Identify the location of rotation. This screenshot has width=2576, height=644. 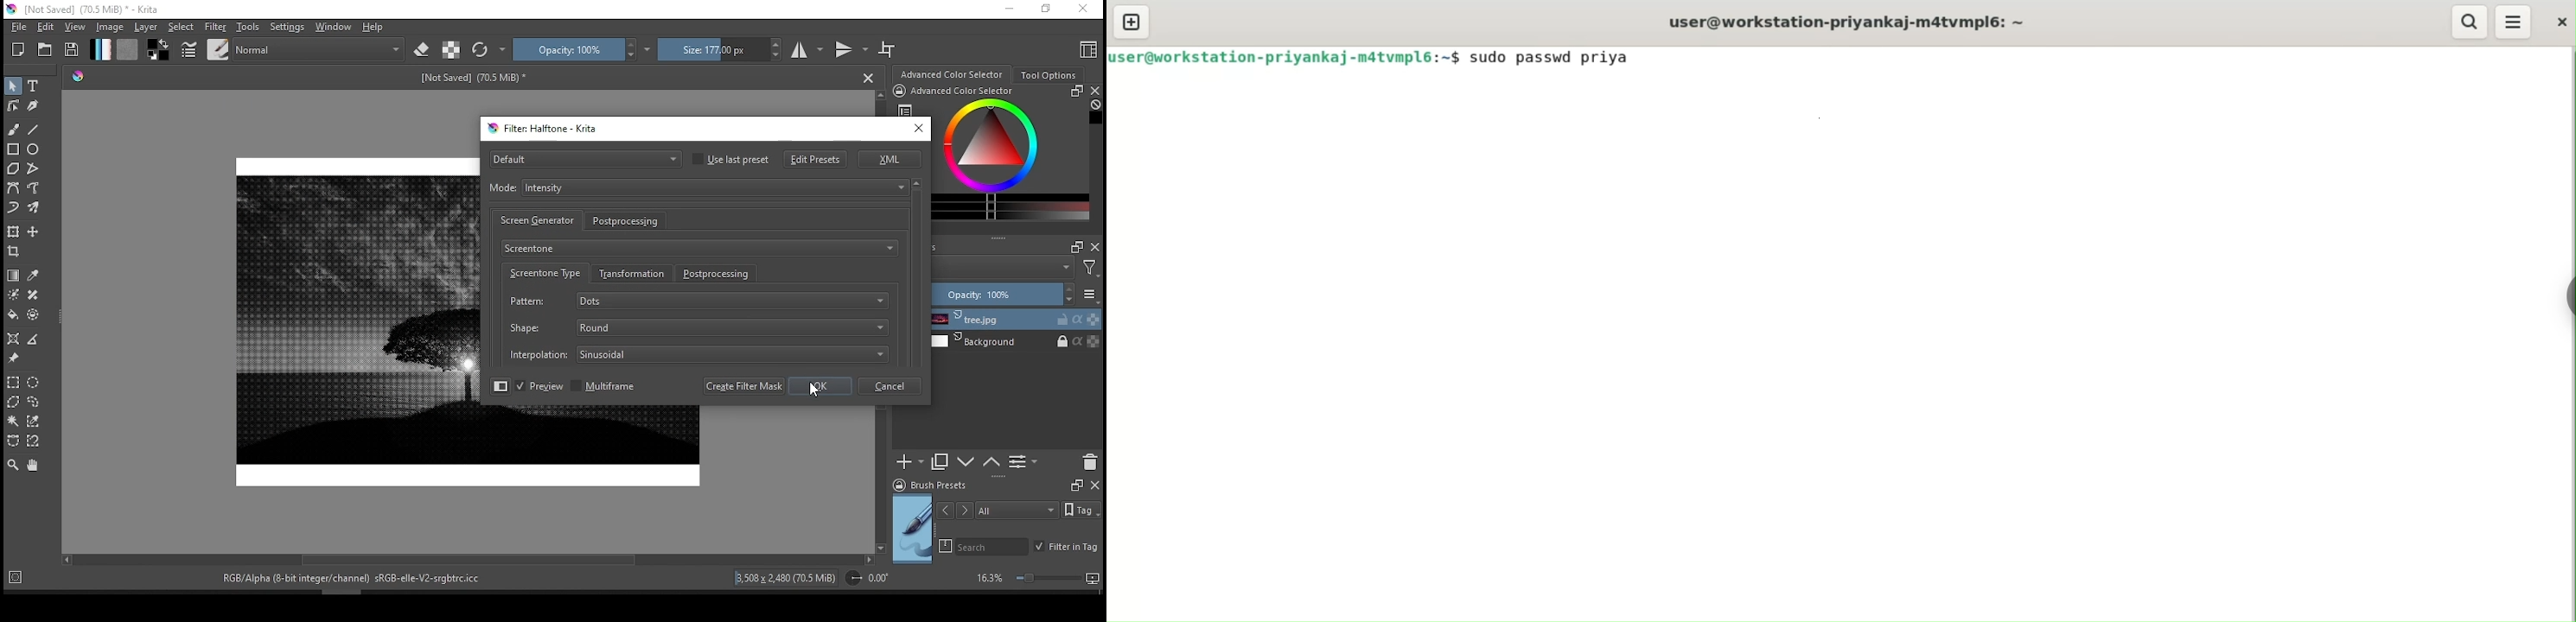
(868, 579).